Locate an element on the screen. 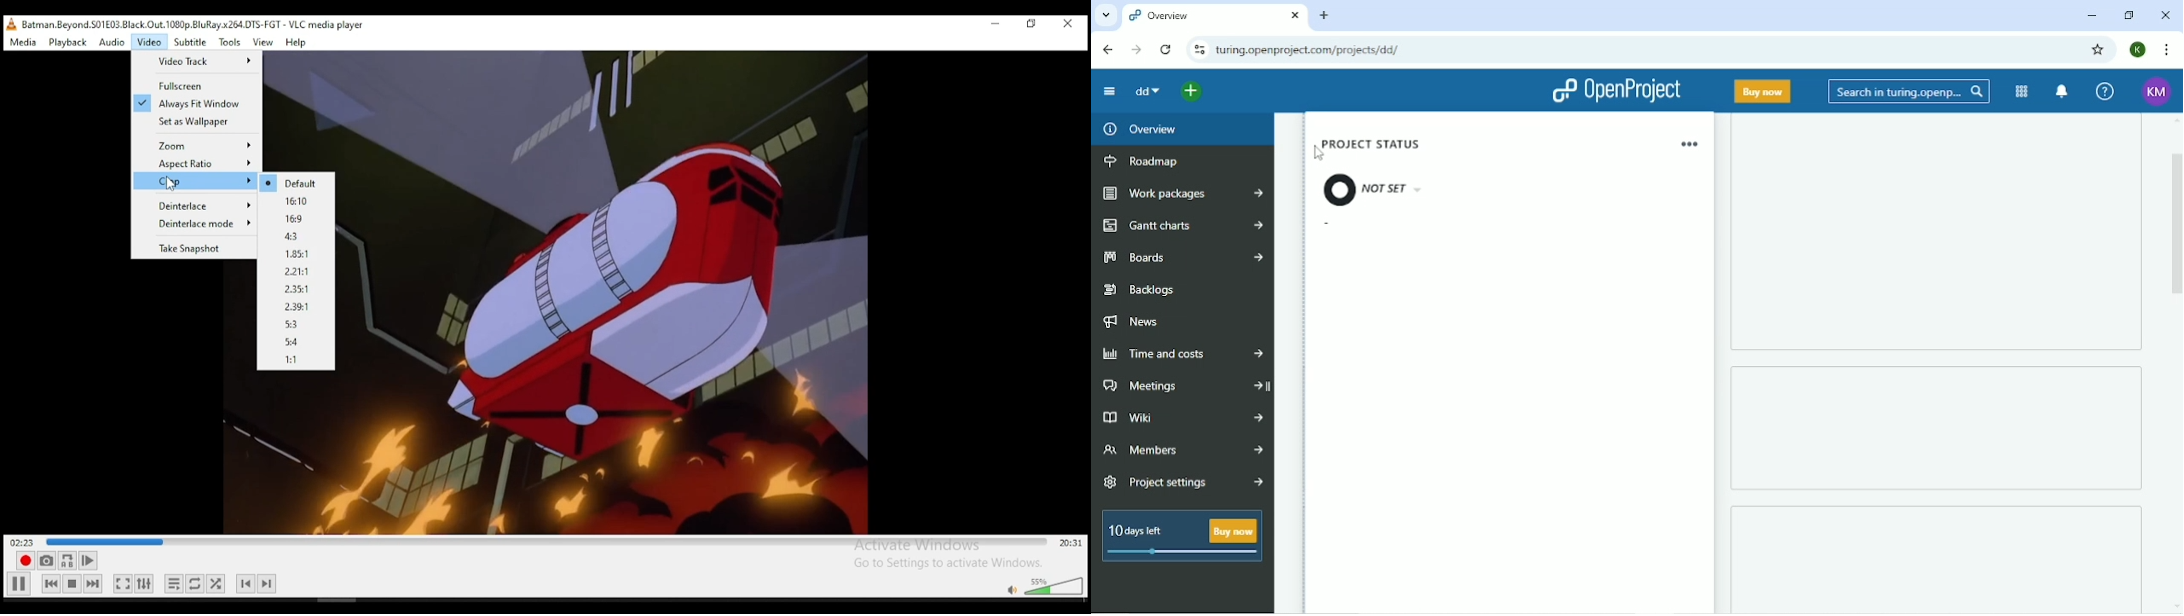 The height and width of the screenshot is (616, 2184). cursor is located at coordinates (169, 182).